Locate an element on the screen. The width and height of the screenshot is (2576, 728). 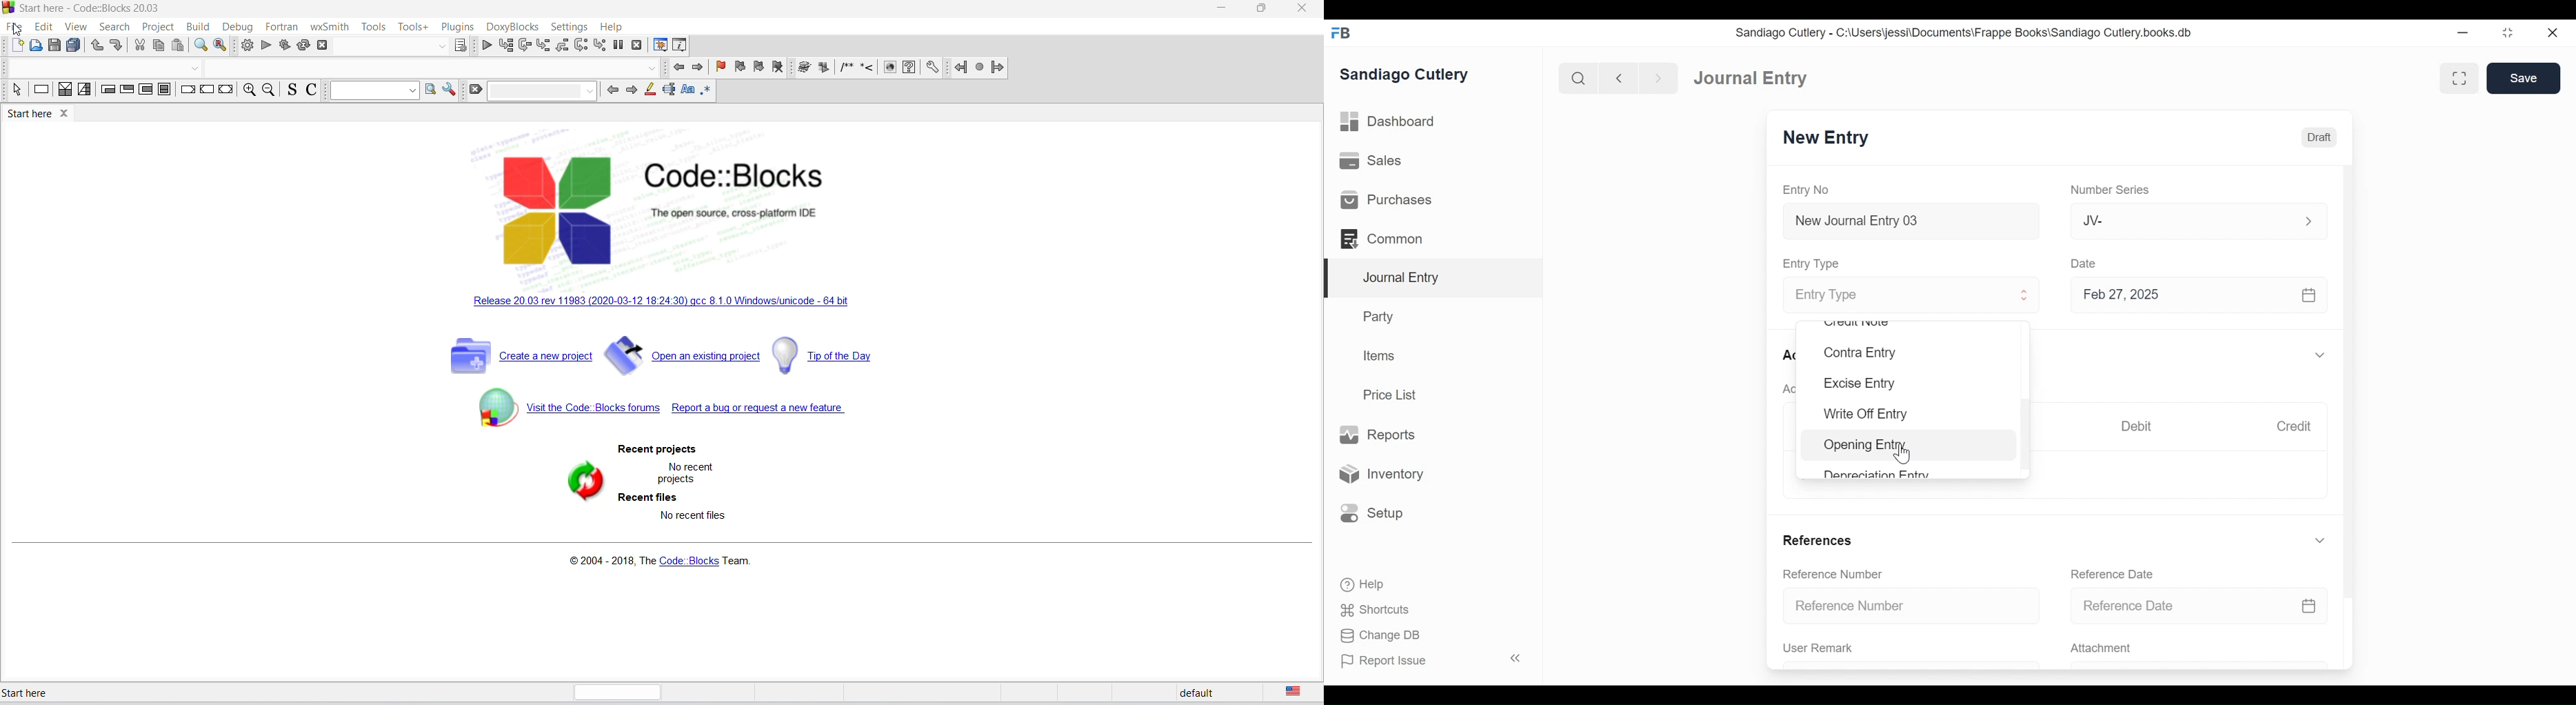
refresh is located at coordinates (578, 481).